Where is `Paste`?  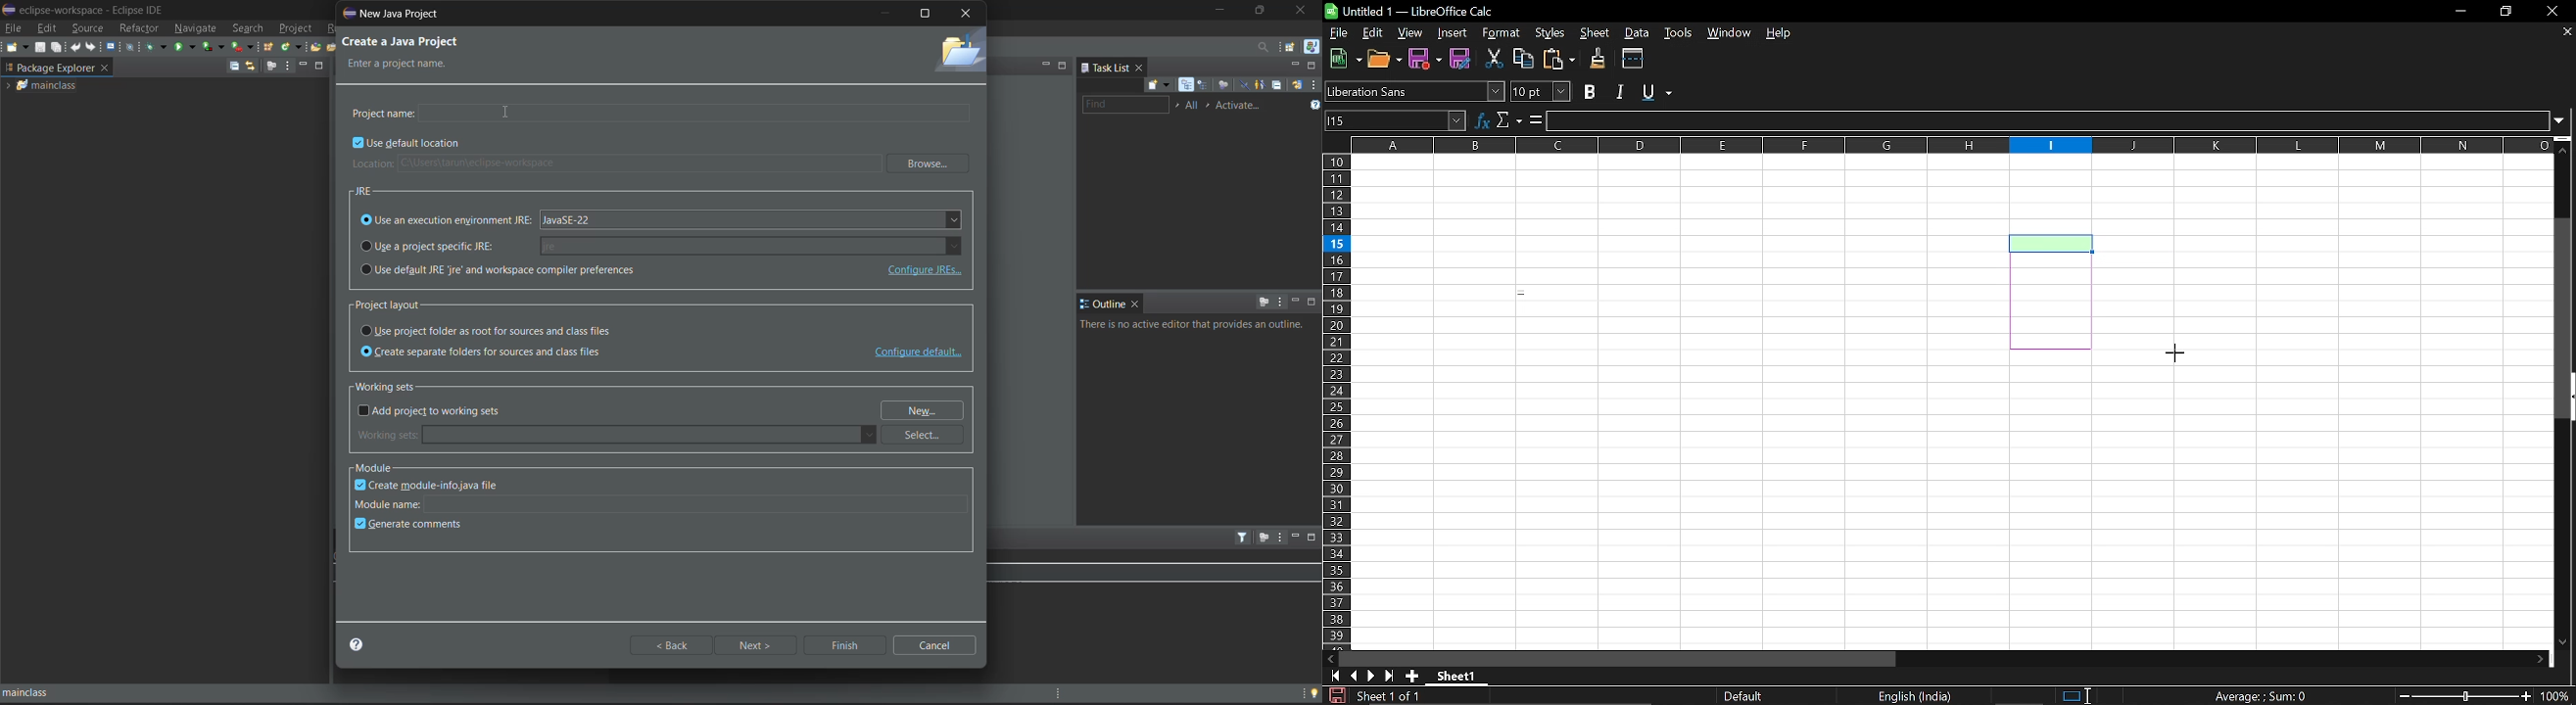
Paste is located at coordinates (1560, 59).